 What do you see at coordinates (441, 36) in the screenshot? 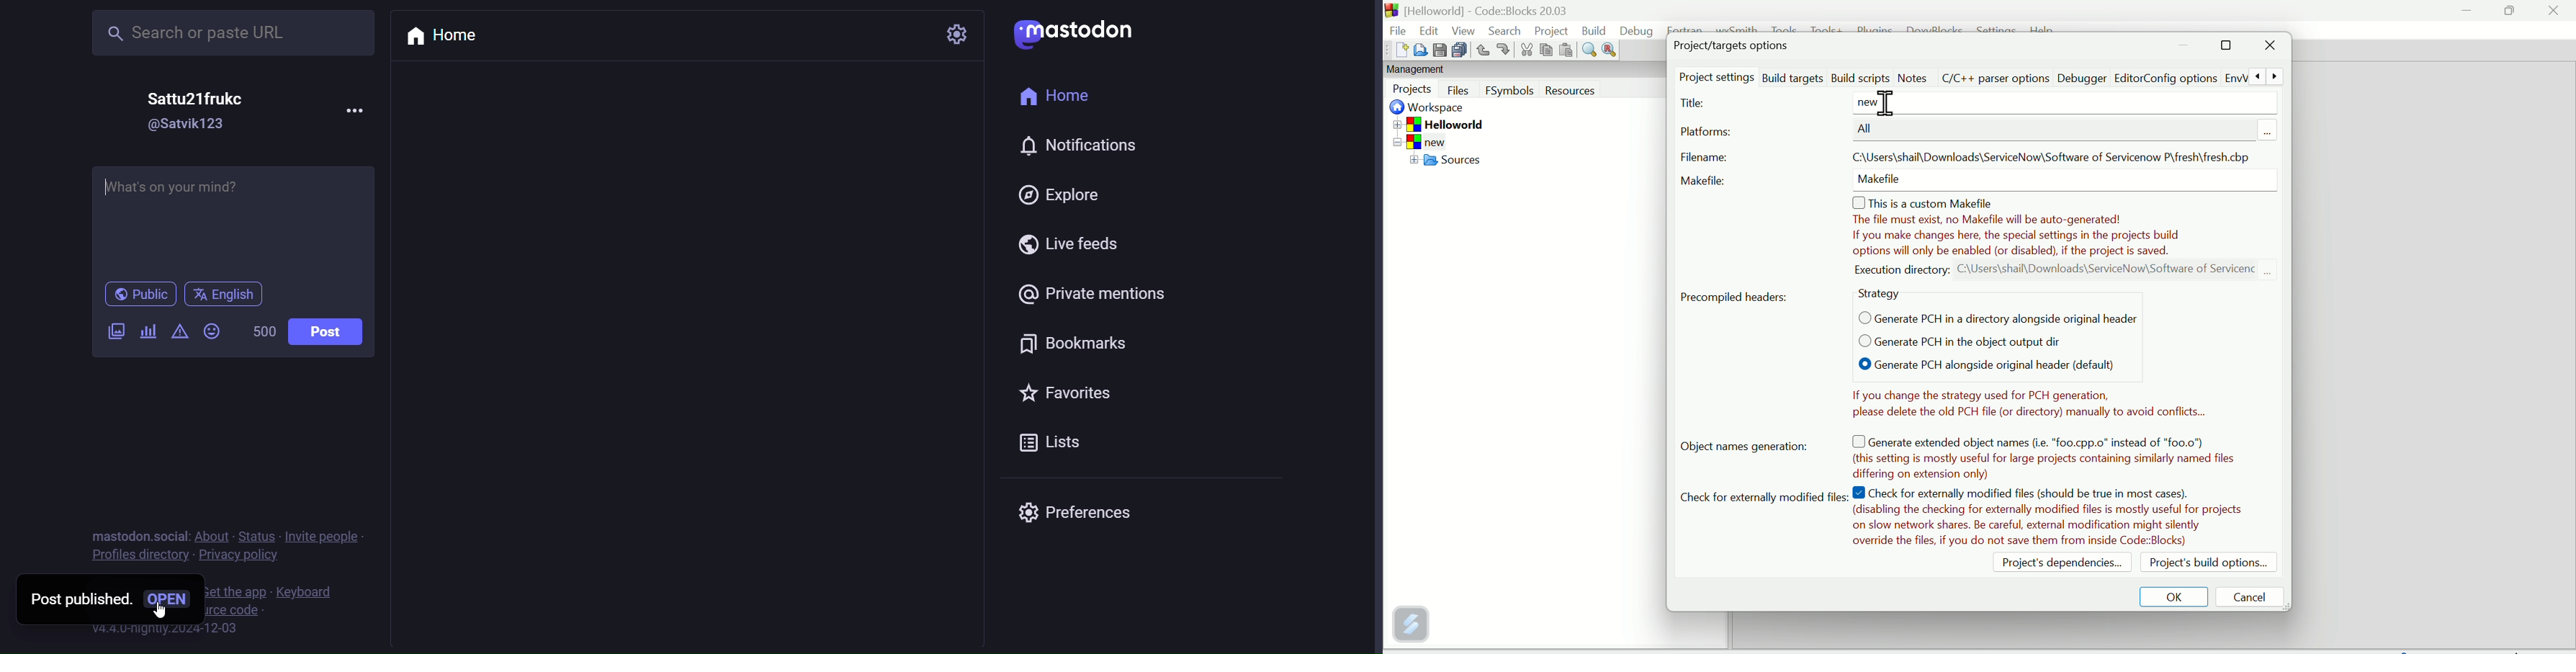
I see `home` at bounding box center [441, 36].